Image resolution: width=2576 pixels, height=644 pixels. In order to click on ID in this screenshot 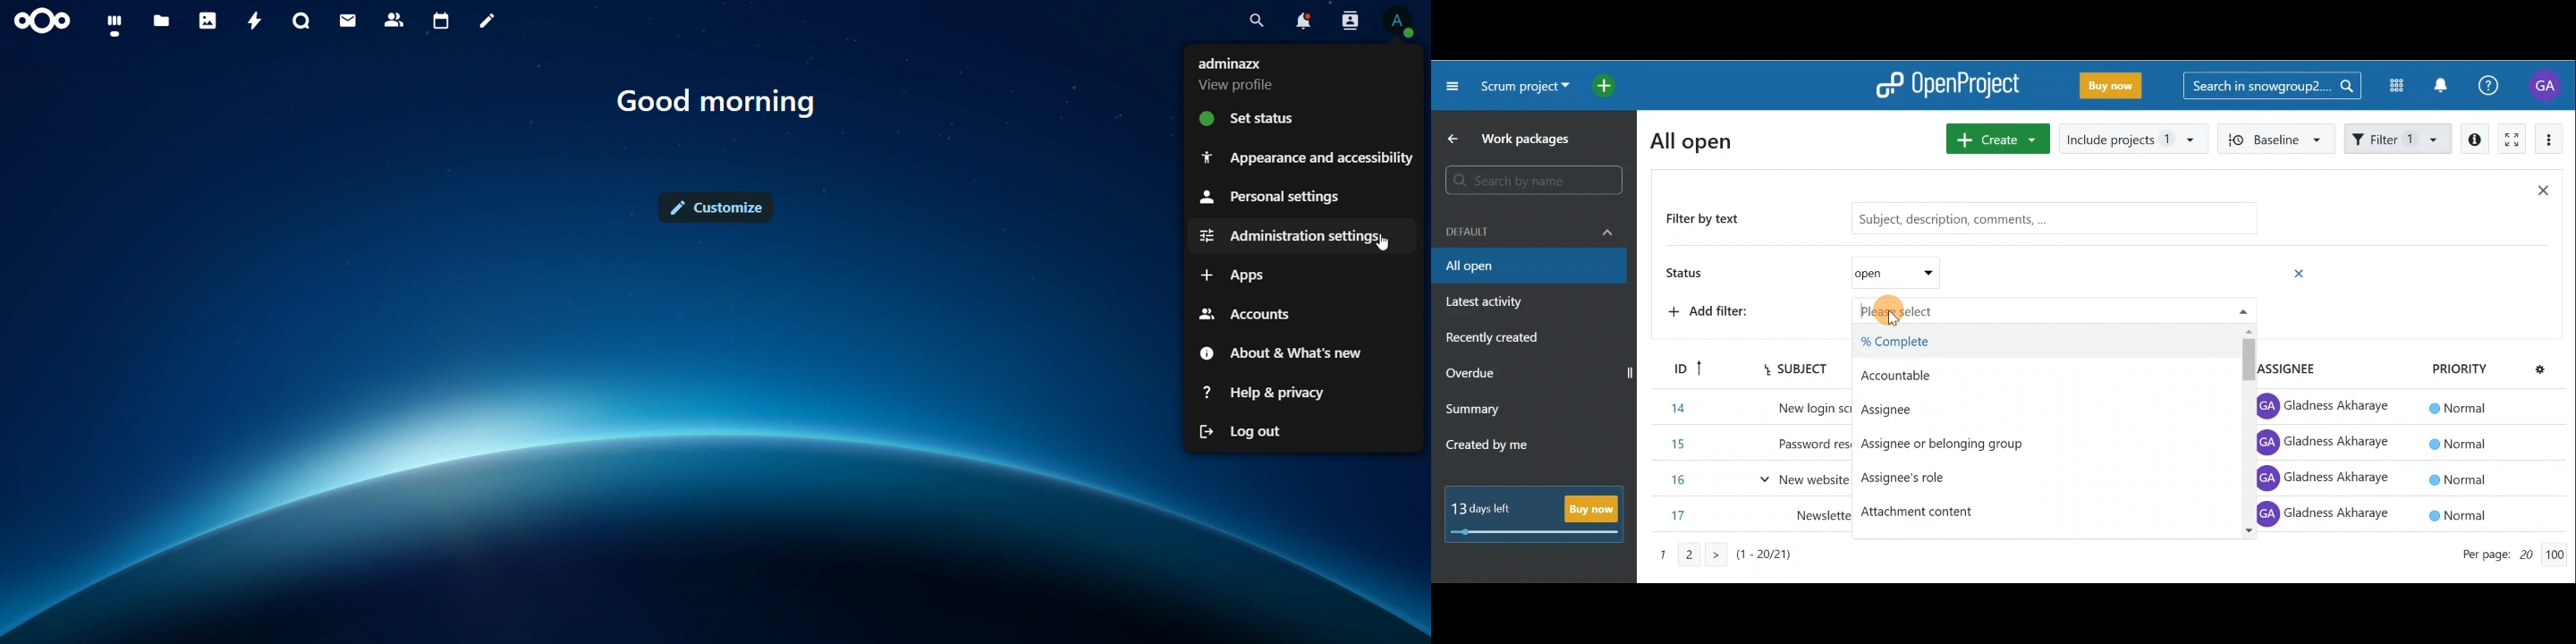, I will do `click(1685, 367)`.